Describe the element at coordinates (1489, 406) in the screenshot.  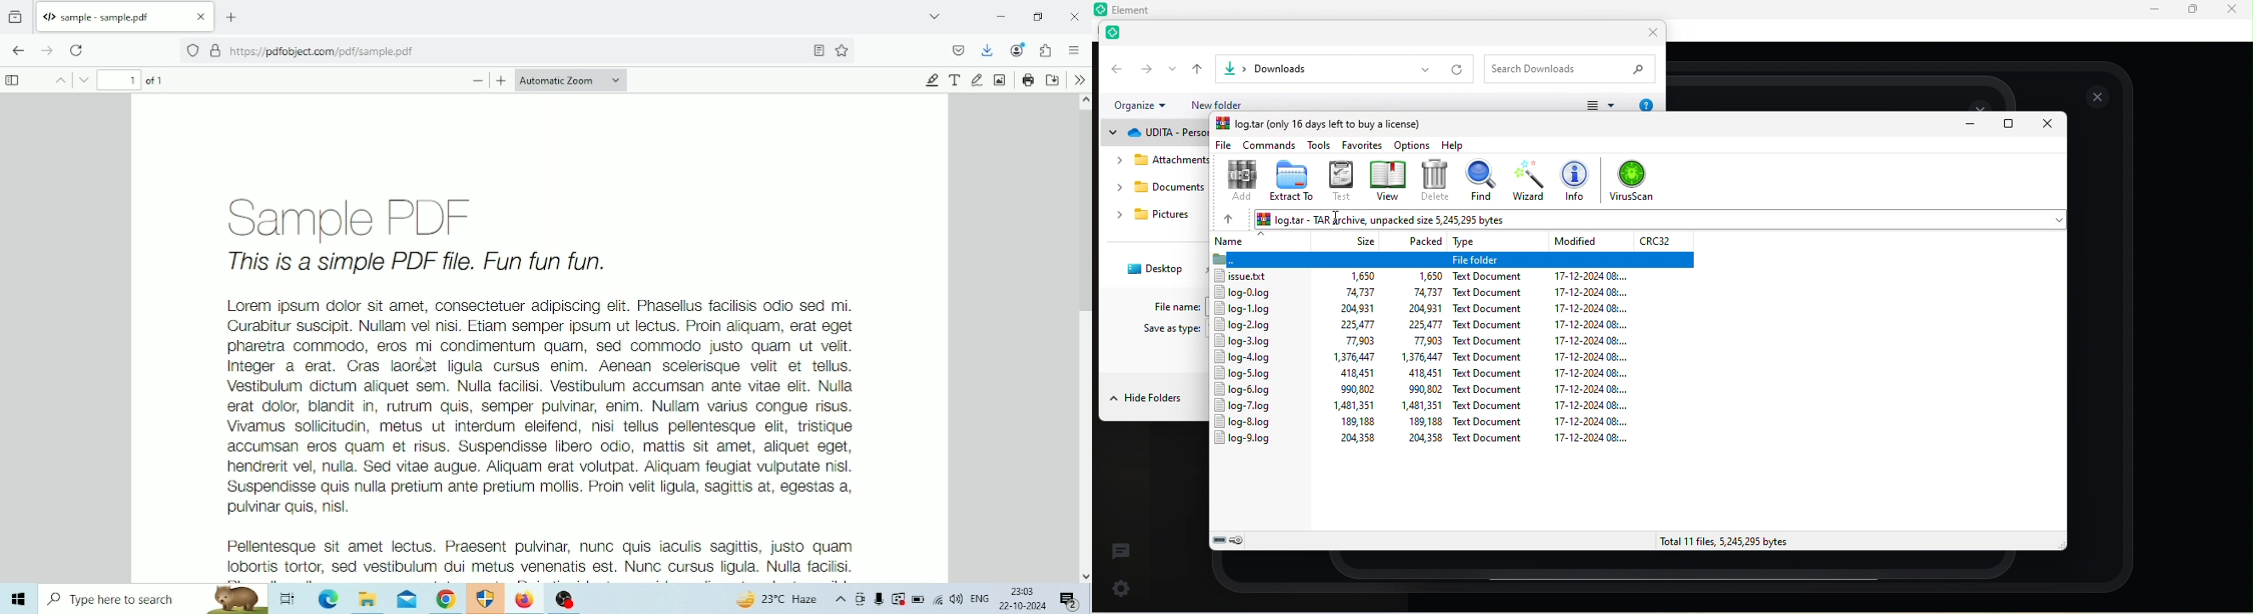
I see `text document` at that location.